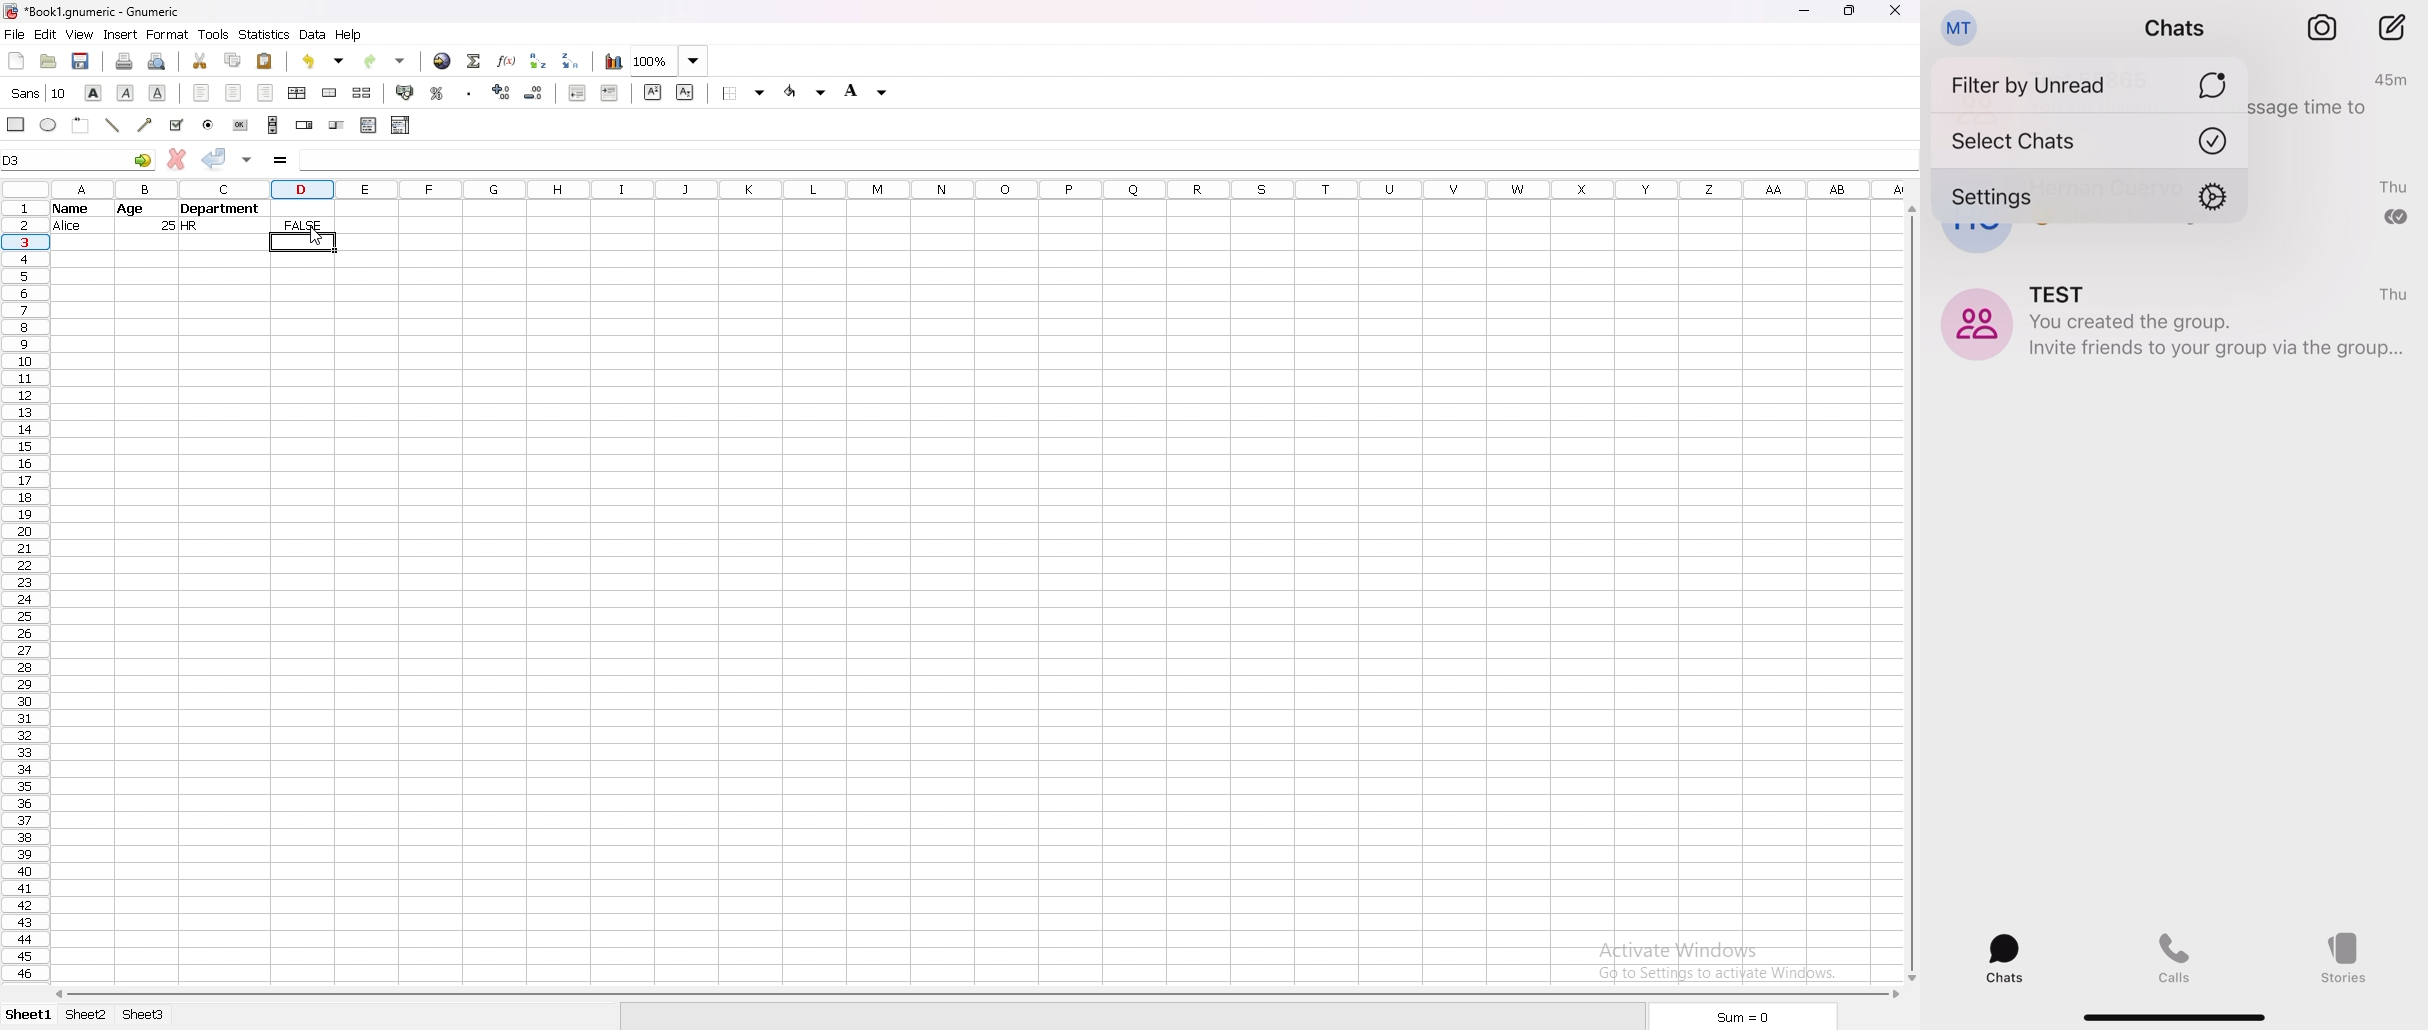 The height and width of the screenshot is (1036, 2436). What do you see at coordinates (745, 93) in the screenshot?
I see `border` at bounding box center [745, 93].